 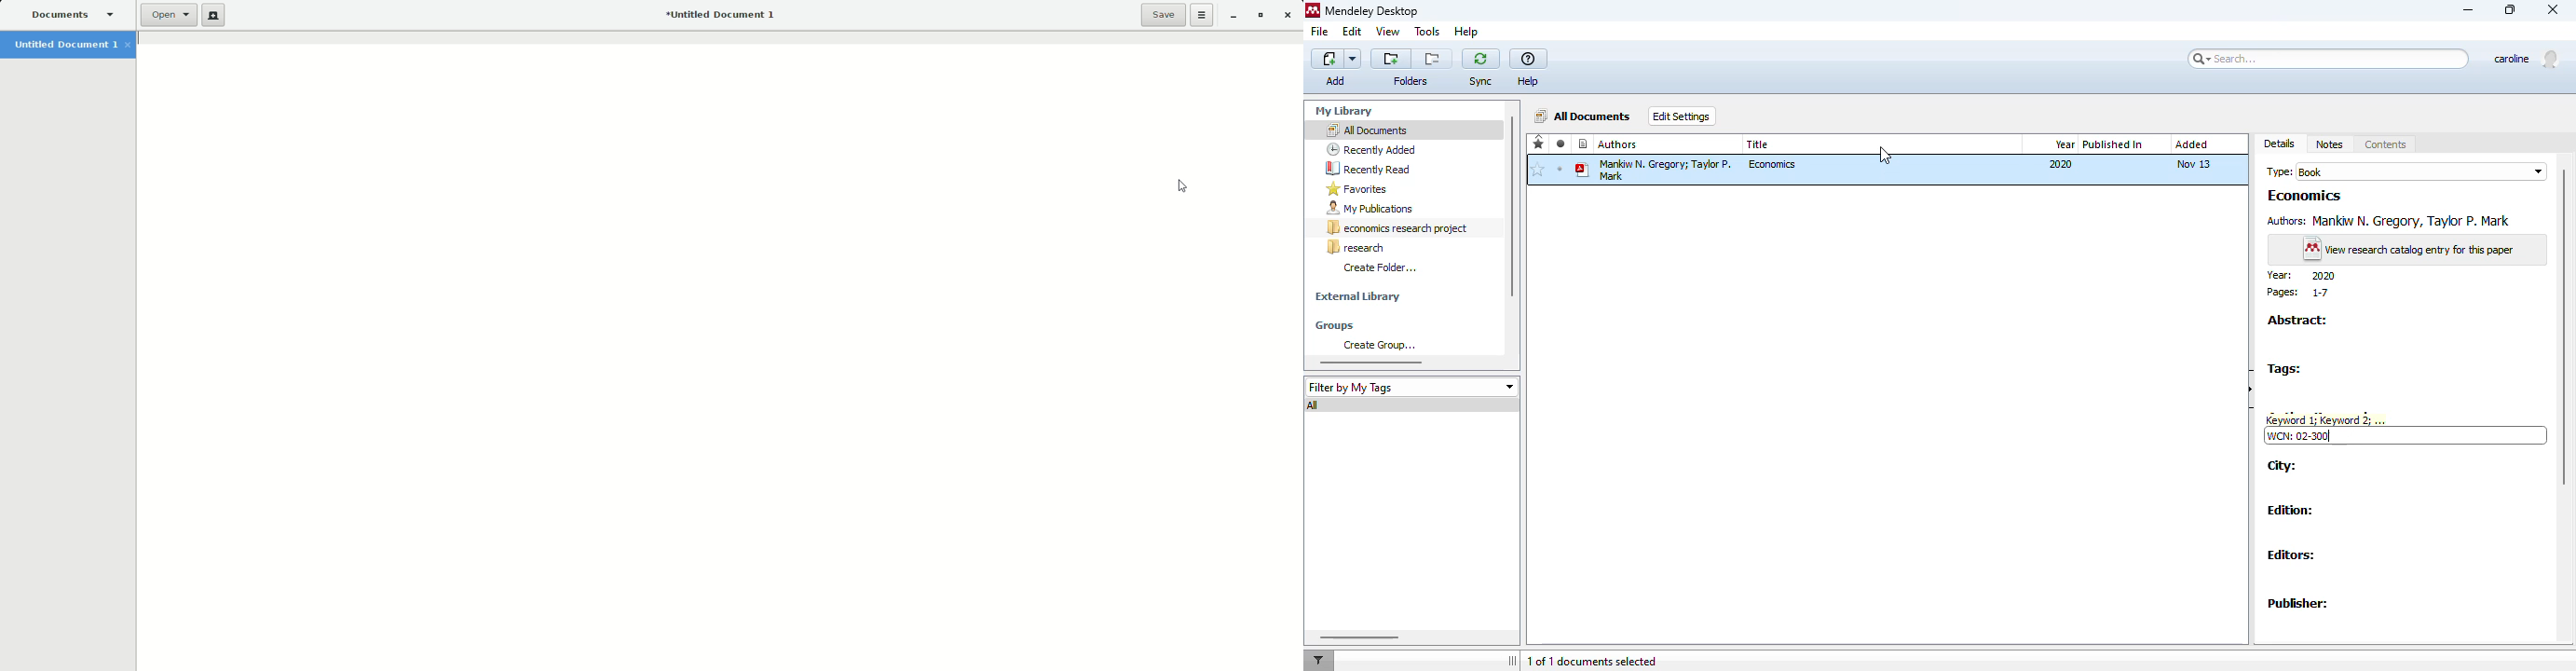 I want to click on minimize, so click(x=2469, y=10).